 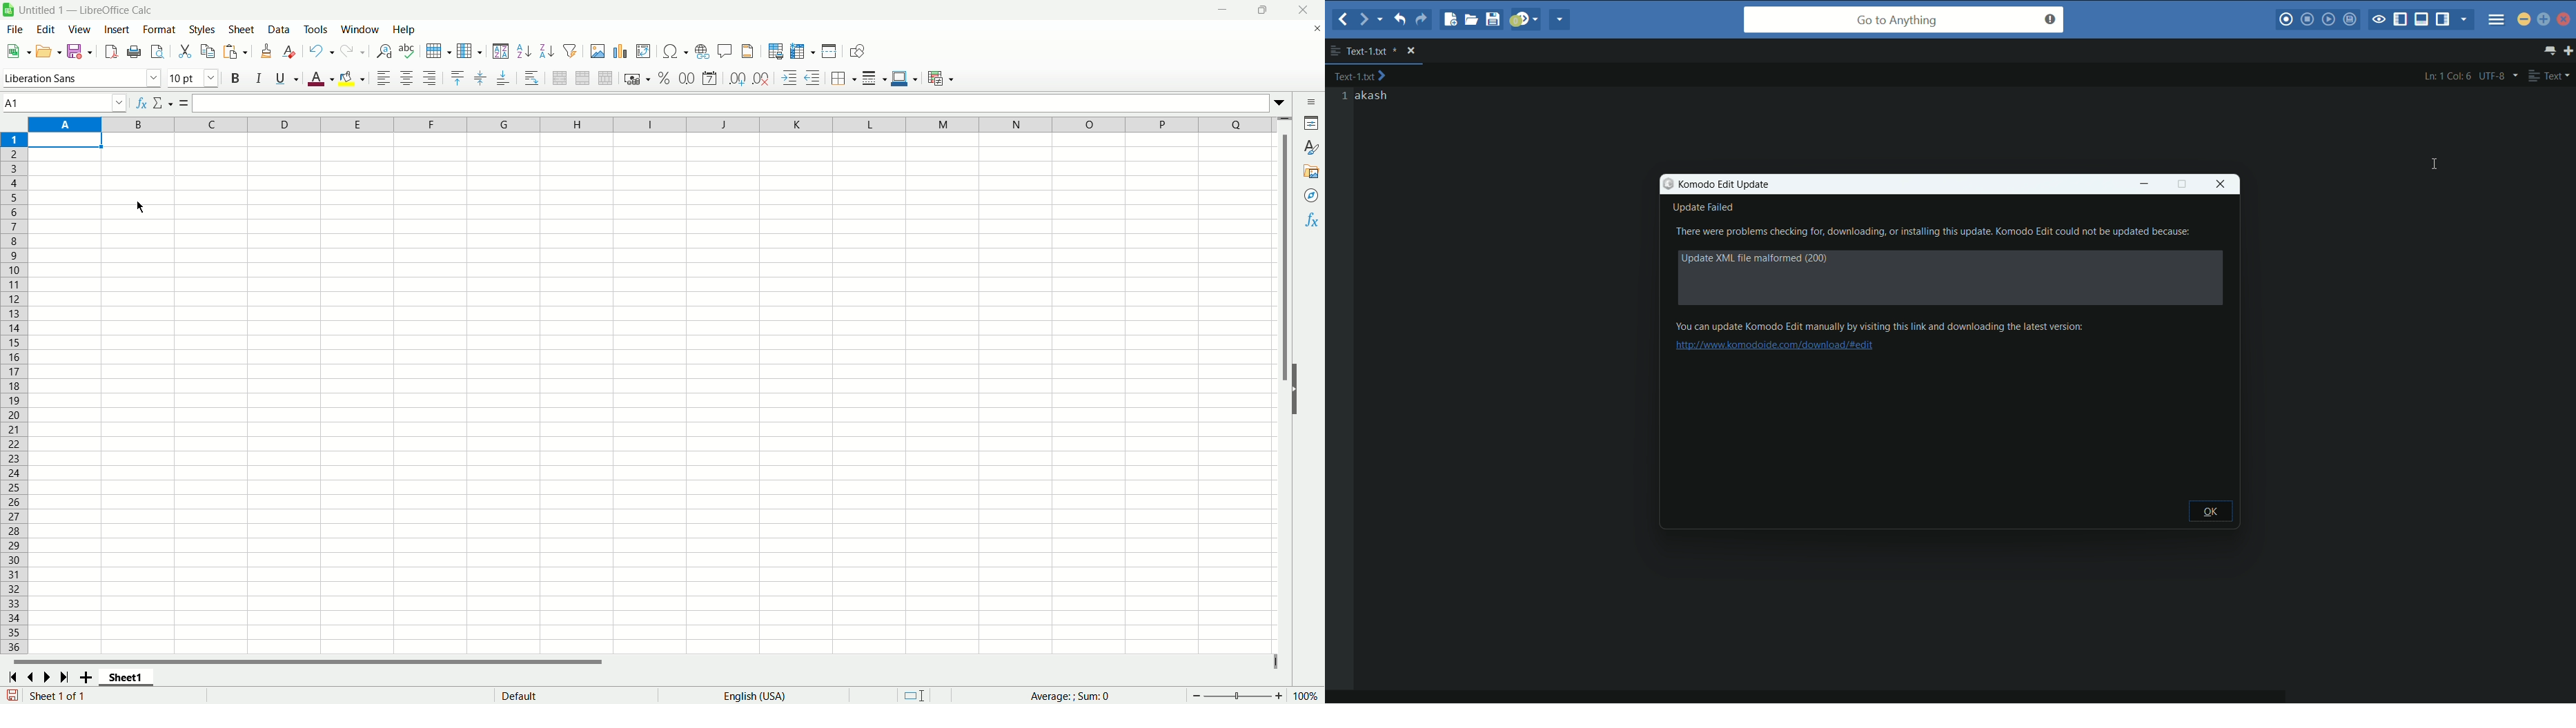 What do you see at coordinates (469, 50) in the screenshot?
I see `column` at bounding box center [469, 50].